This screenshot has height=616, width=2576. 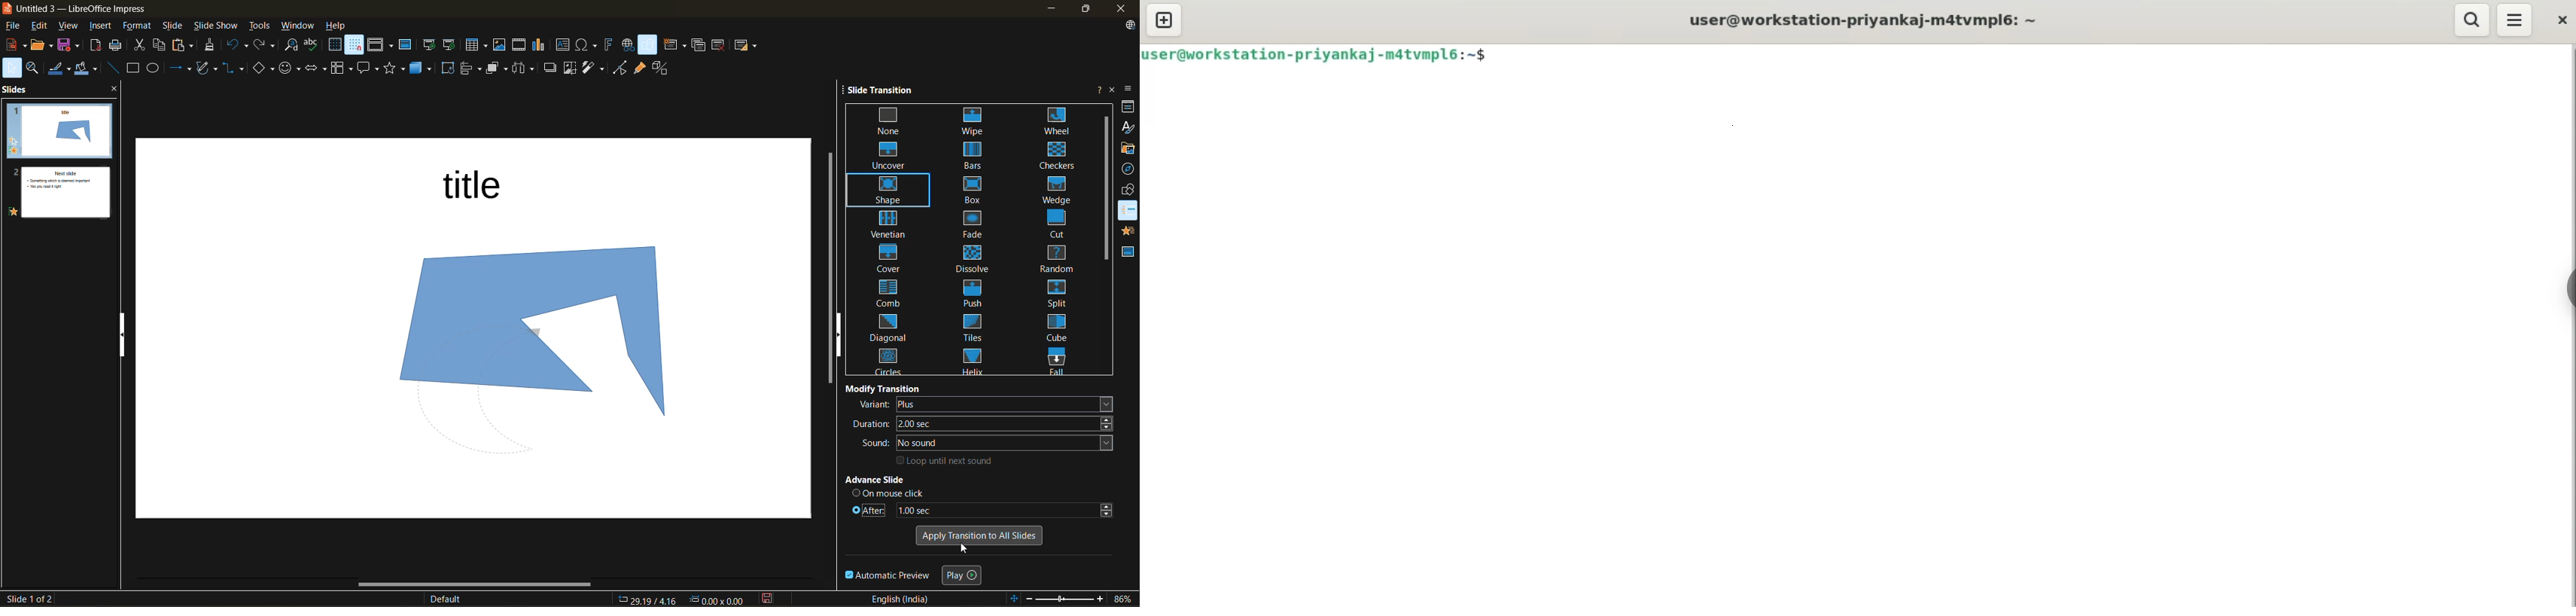 I want to click on cursor, so click(x=962, y=550).